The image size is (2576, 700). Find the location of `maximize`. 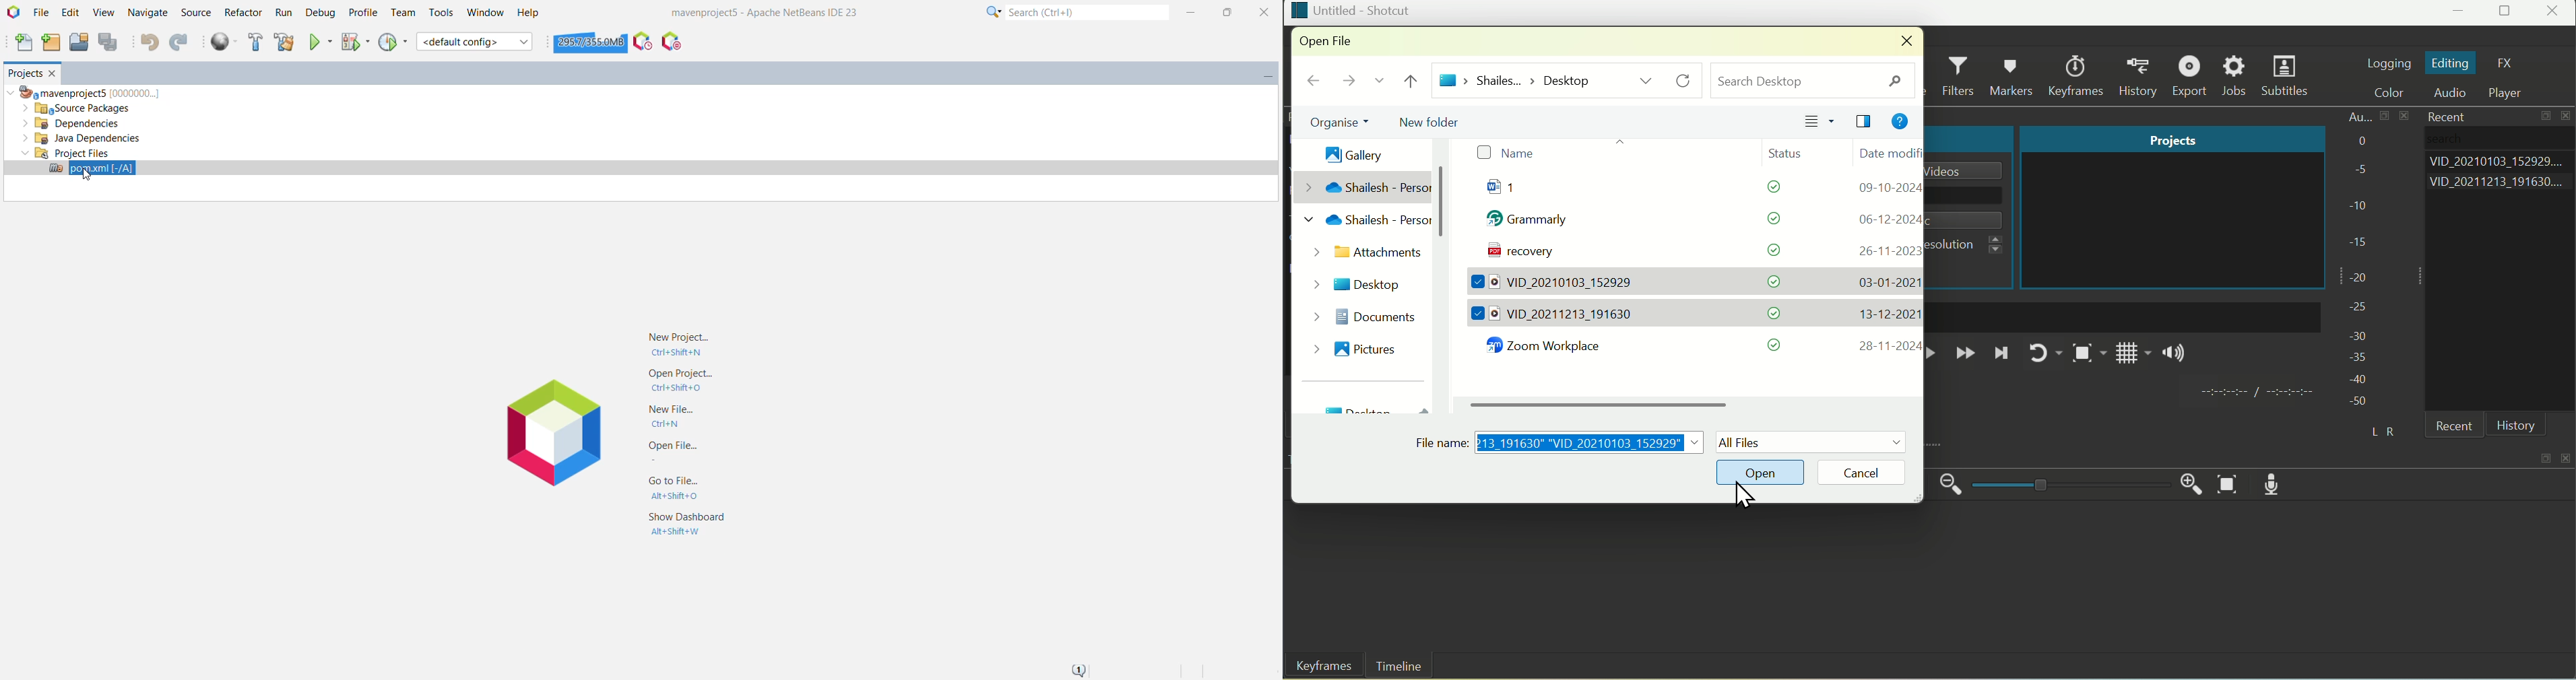

maximize is located at coordinates (2544, 457).